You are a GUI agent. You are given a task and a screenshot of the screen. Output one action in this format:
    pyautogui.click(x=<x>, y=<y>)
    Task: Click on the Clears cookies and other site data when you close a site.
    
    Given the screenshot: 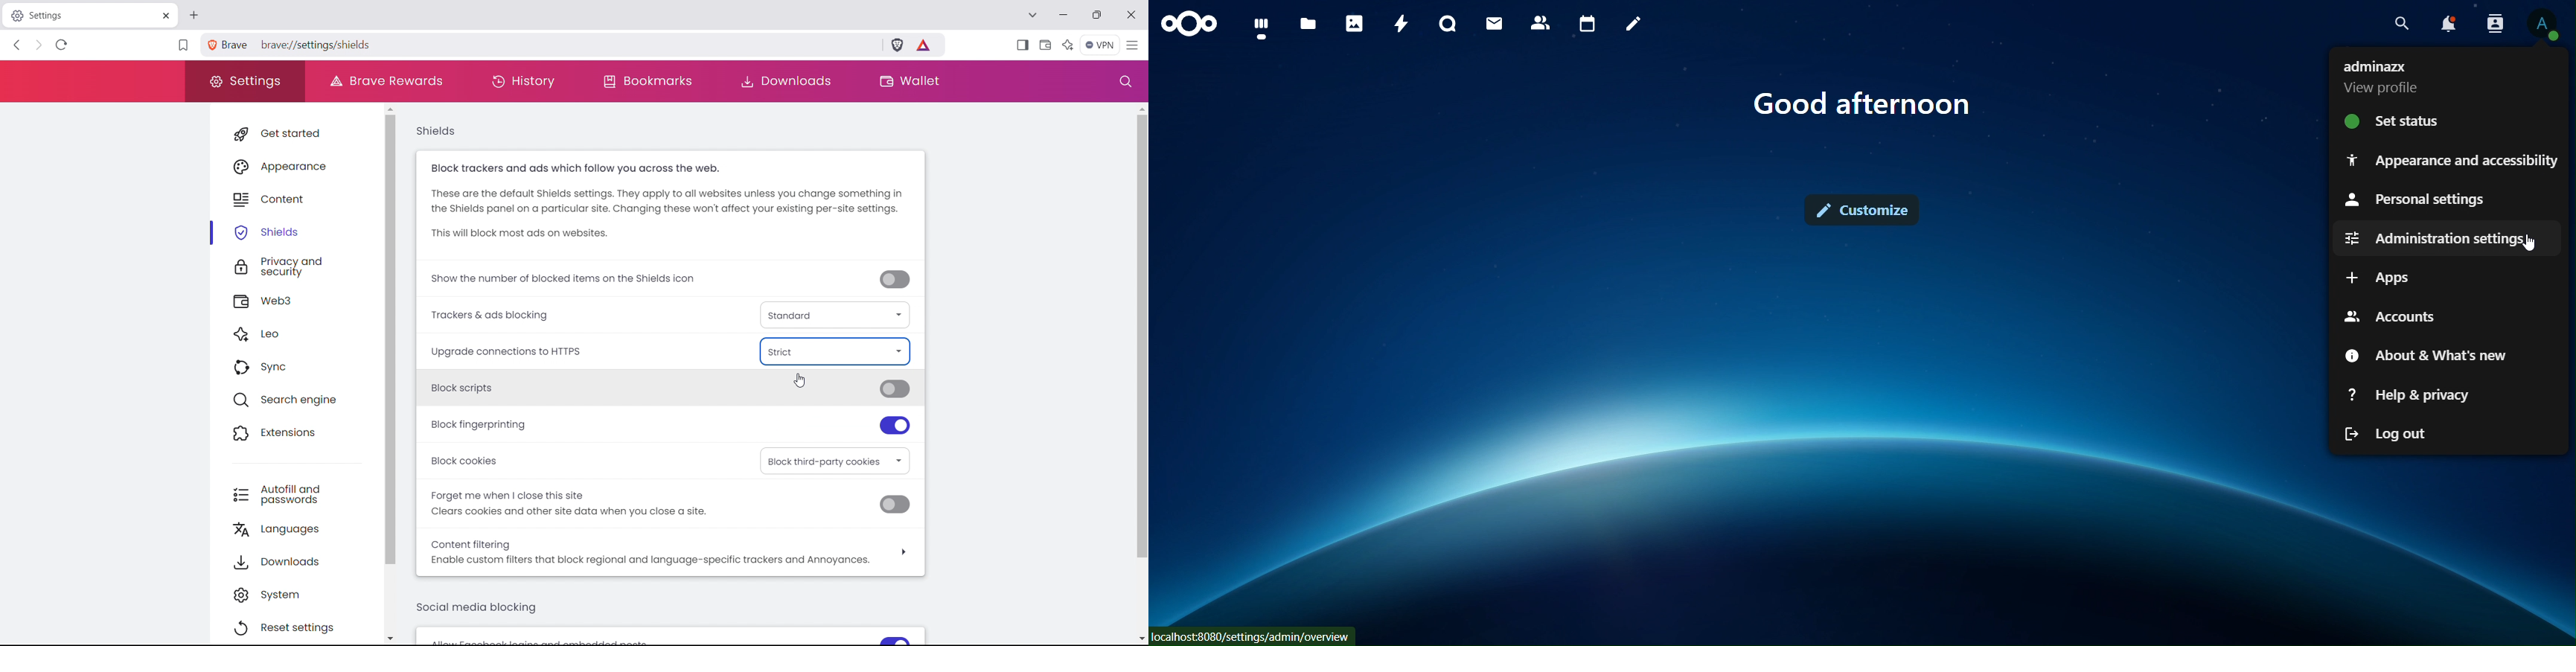 What is the action you would take?
    pyautogui.click(x=575, y=512)
    